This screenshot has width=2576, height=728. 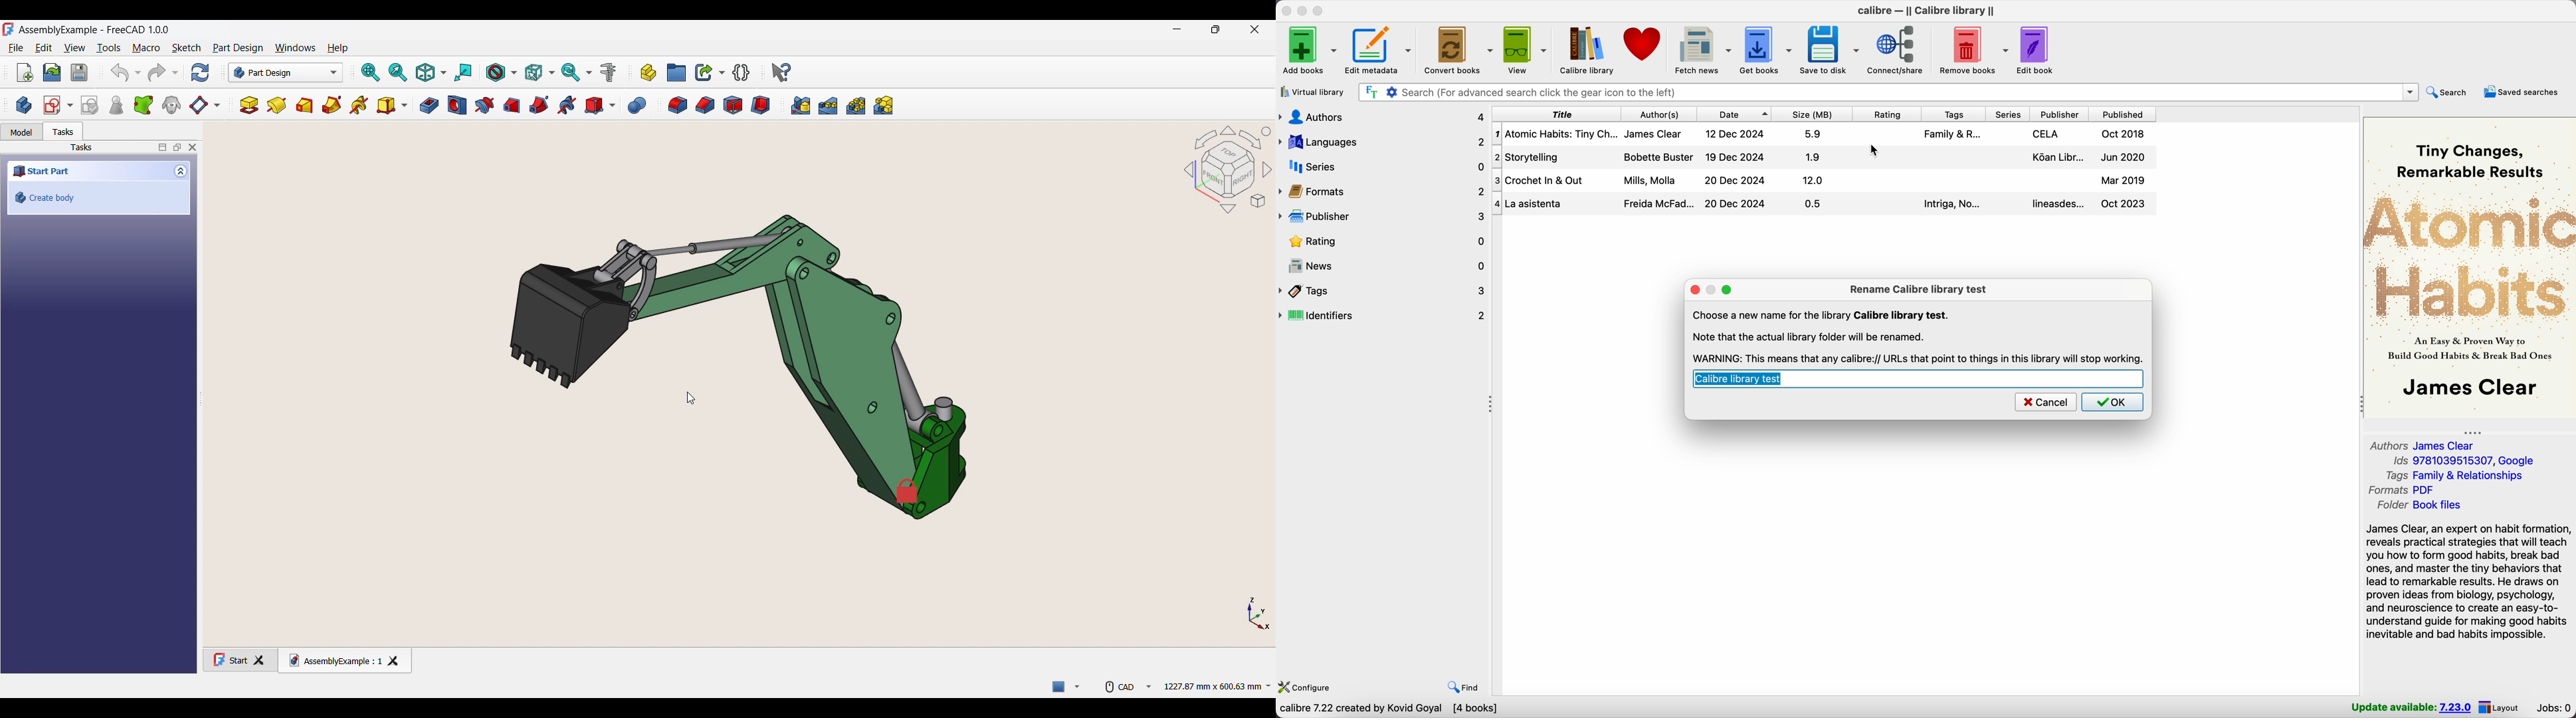 I want to click on Interface reset to default, so click(x=693, y=152).